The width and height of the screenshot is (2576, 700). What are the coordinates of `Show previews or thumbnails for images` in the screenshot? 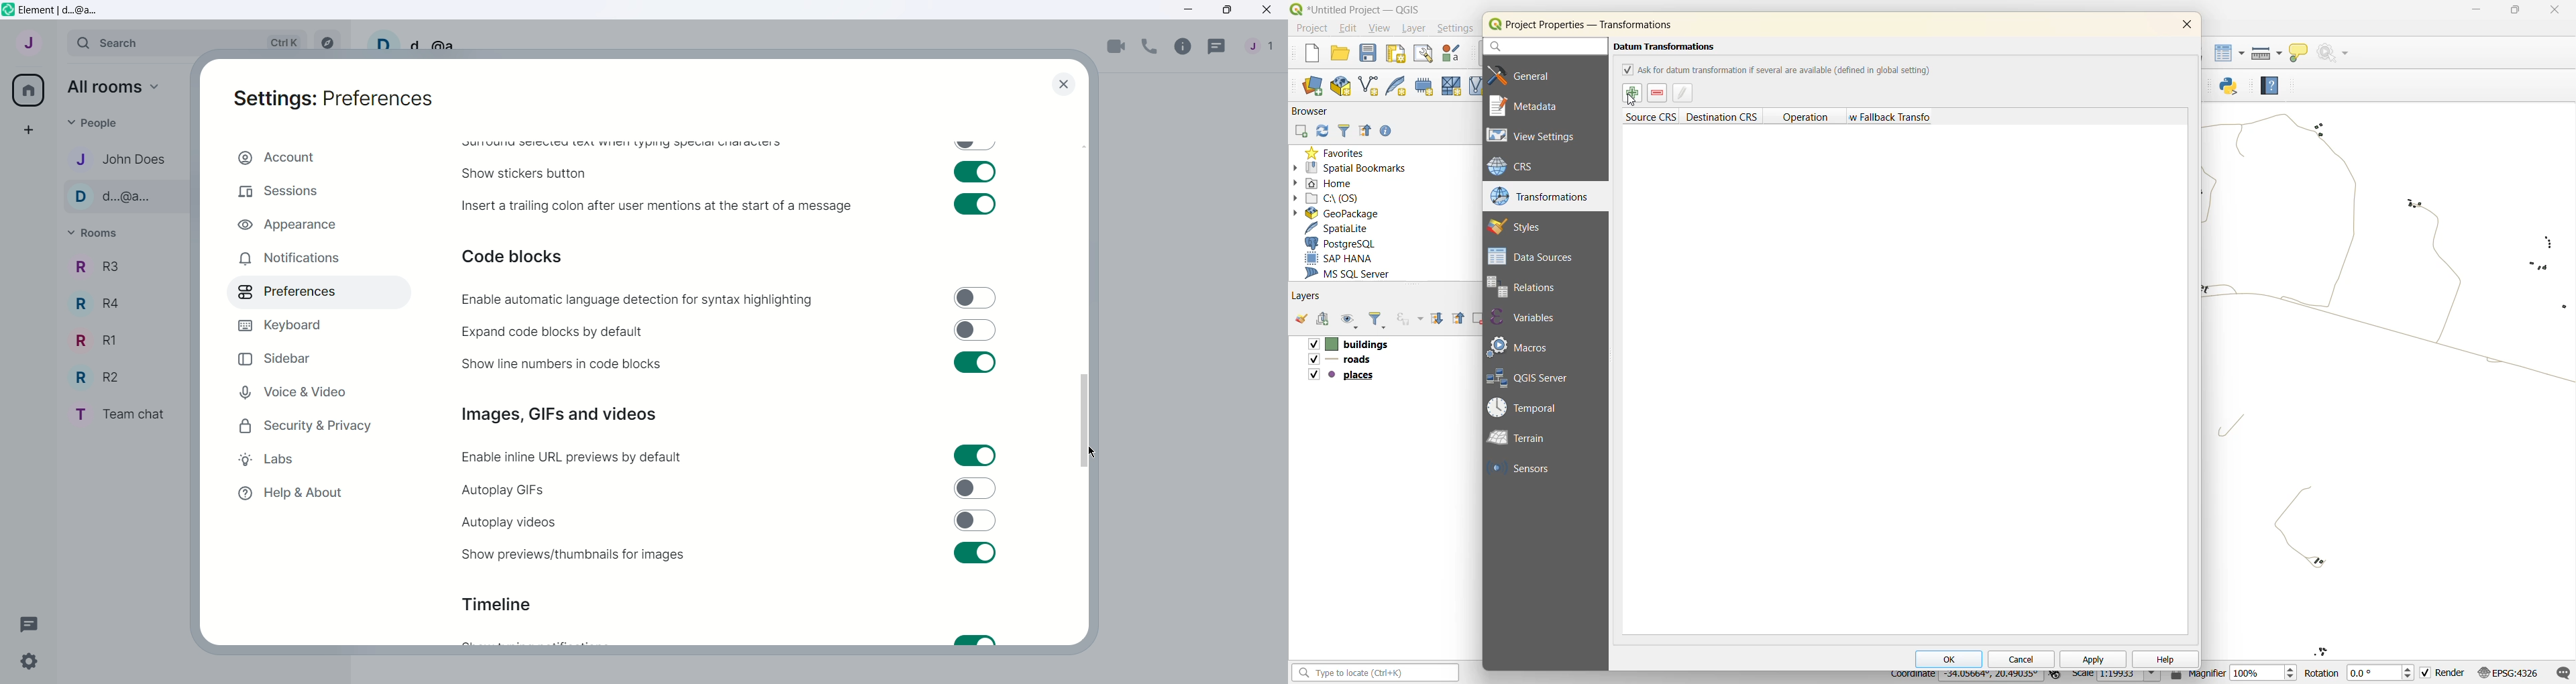 It's located at (570, 554).